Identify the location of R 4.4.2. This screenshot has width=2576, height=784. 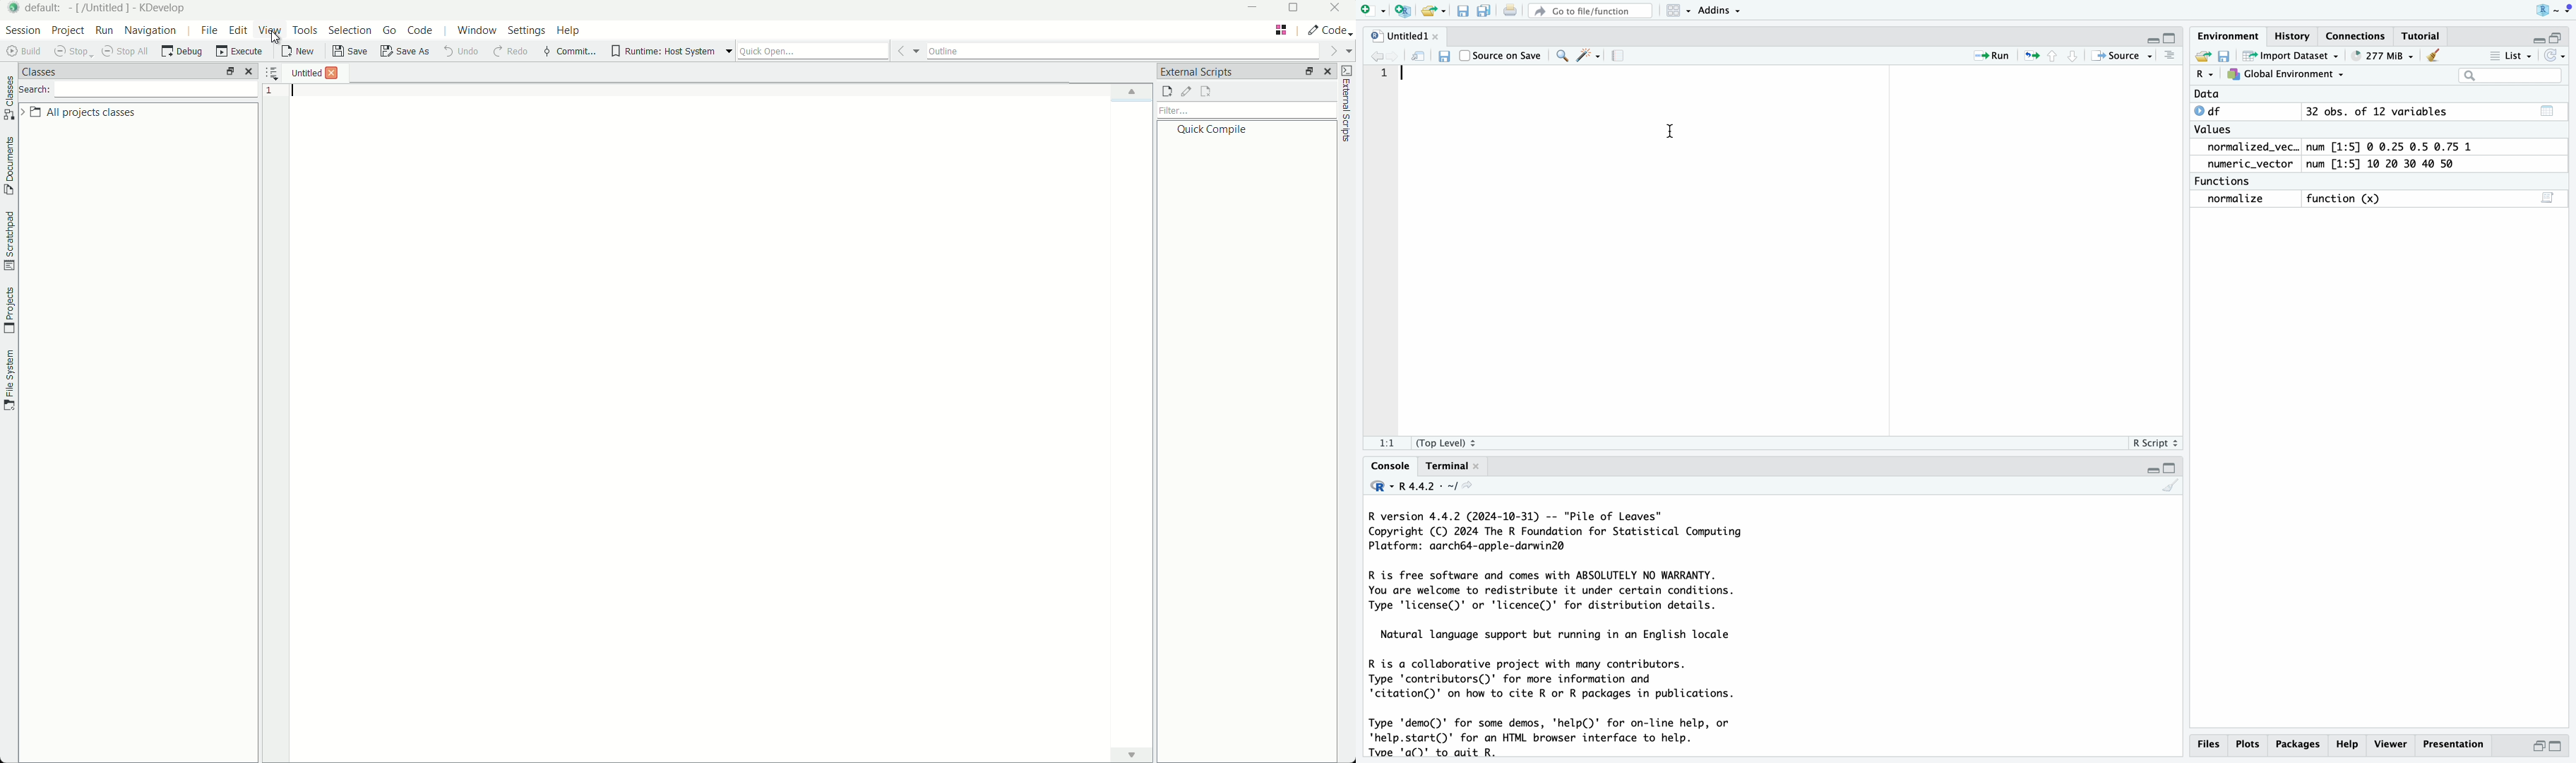
(1421, 487).